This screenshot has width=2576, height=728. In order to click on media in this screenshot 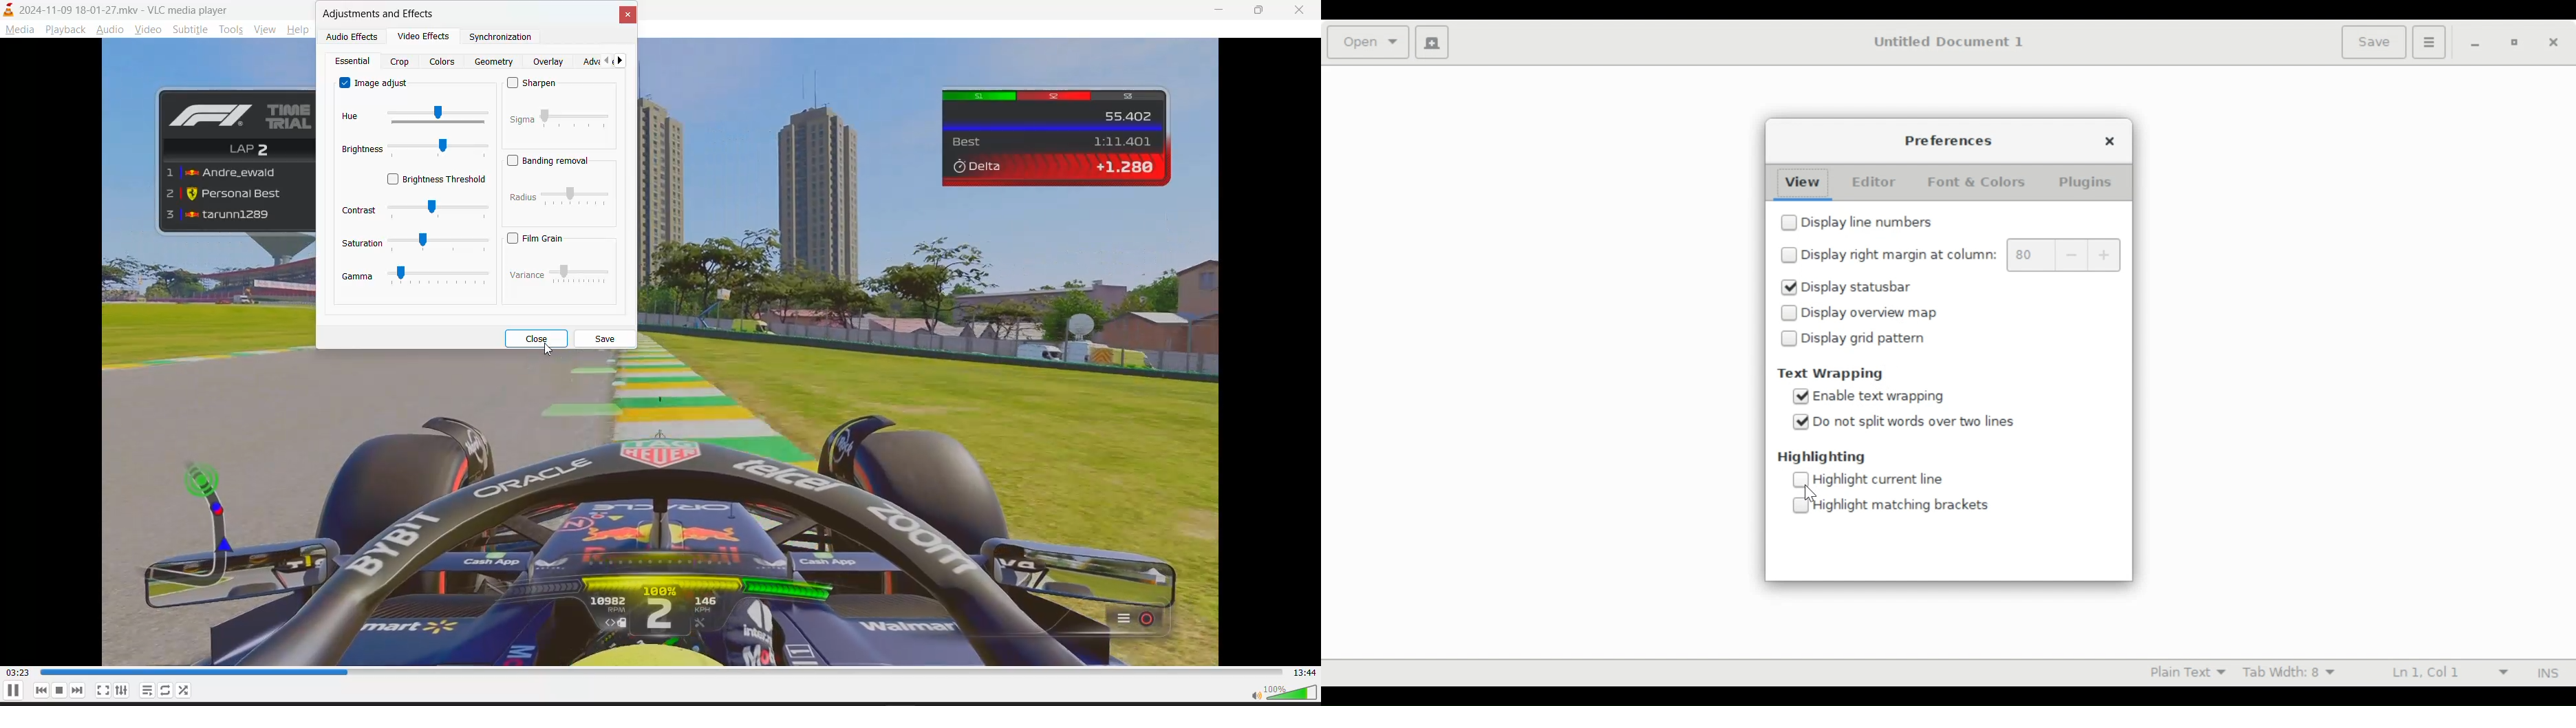, I will do `click(17, 29)`.